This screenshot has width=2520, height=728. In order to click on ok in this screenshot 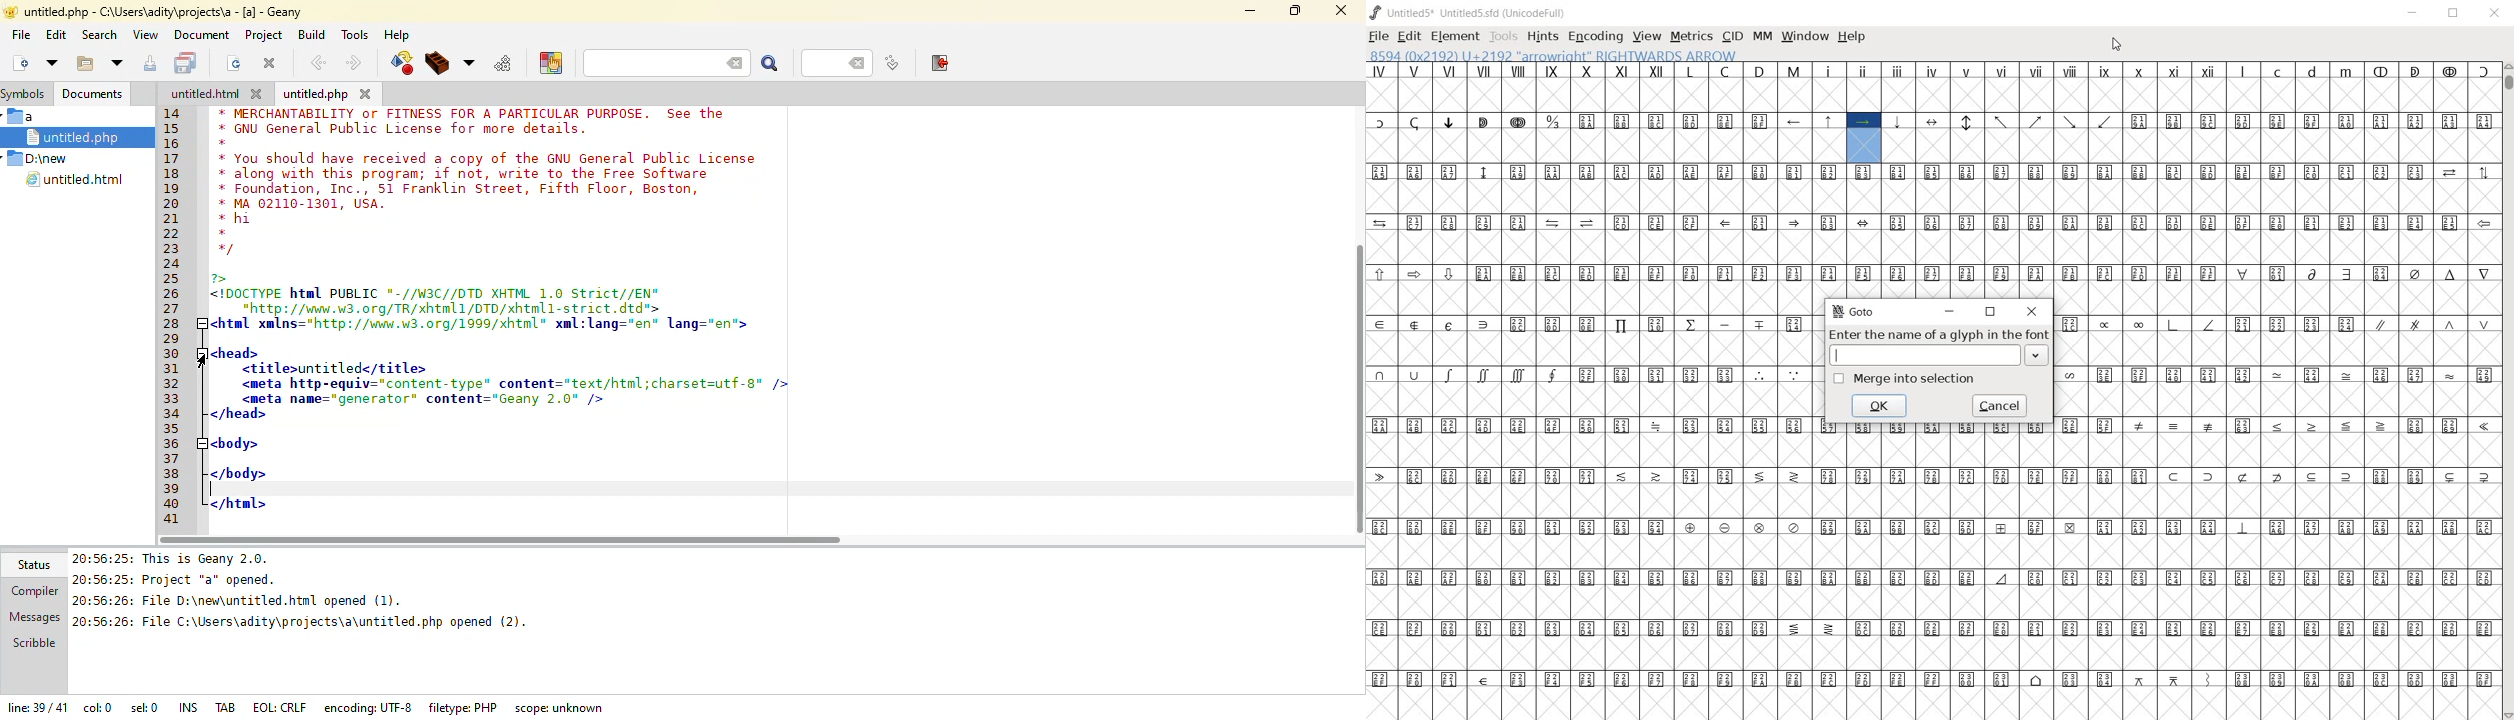, I will do `click(1881, 404)`.